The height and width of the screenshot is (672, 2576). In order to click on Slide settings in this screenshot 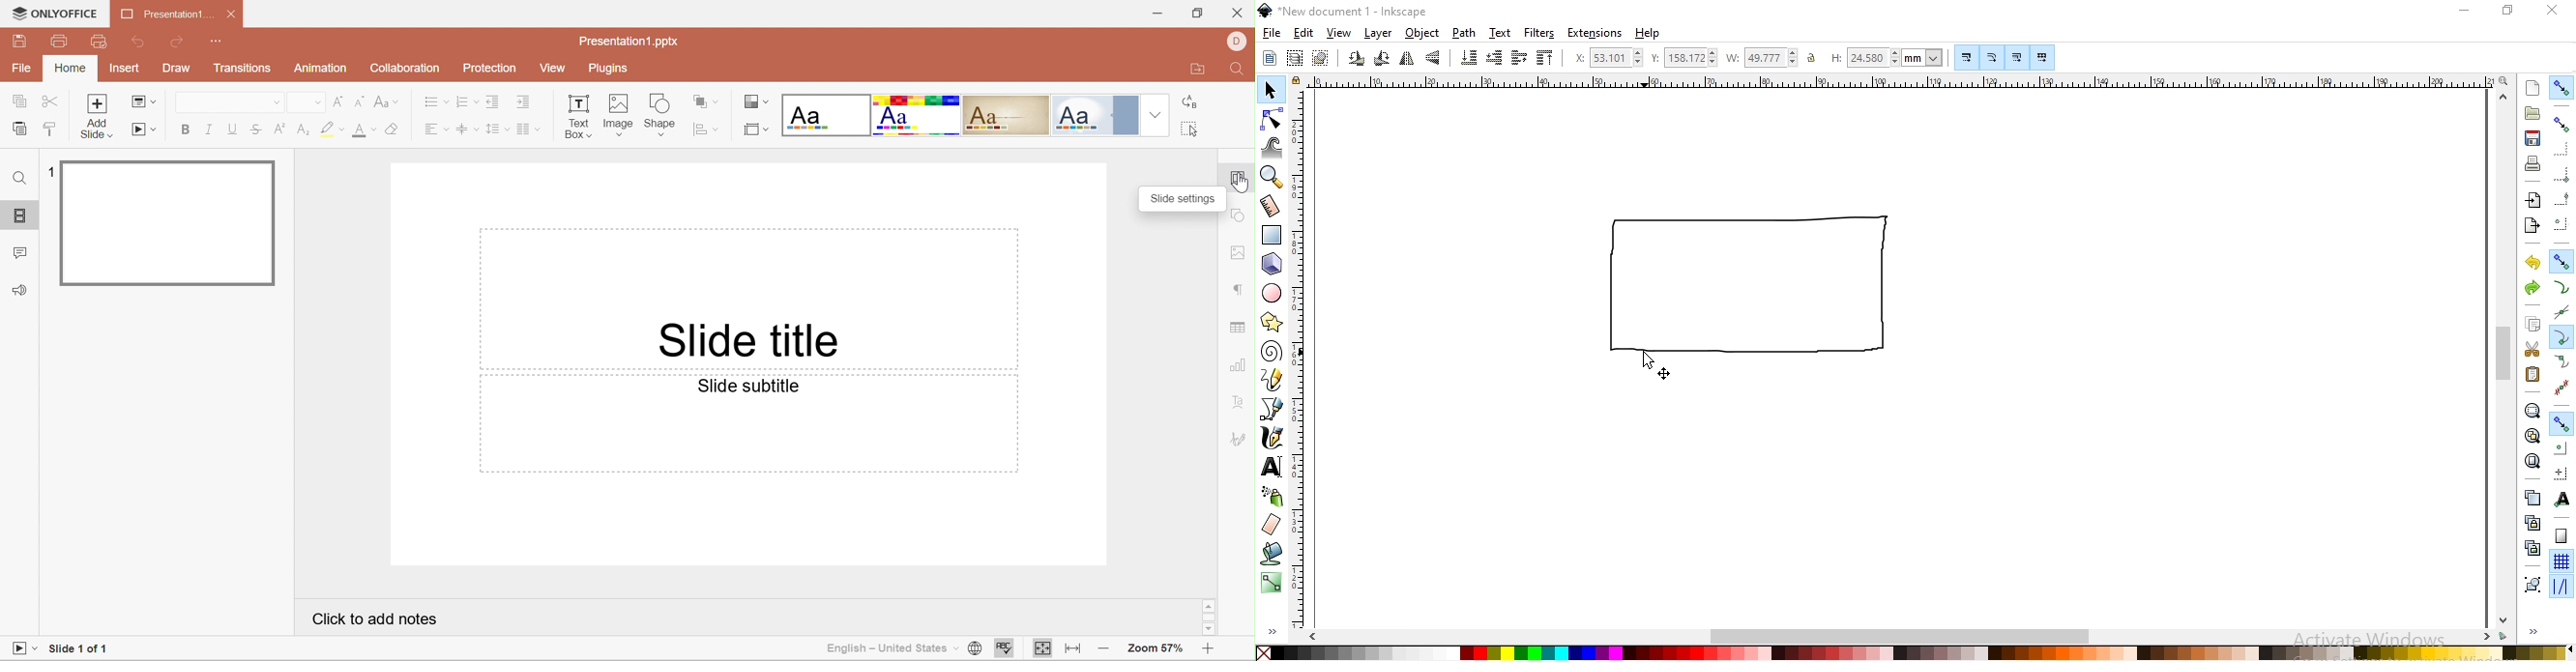, I will do `click(1185, 198)`.